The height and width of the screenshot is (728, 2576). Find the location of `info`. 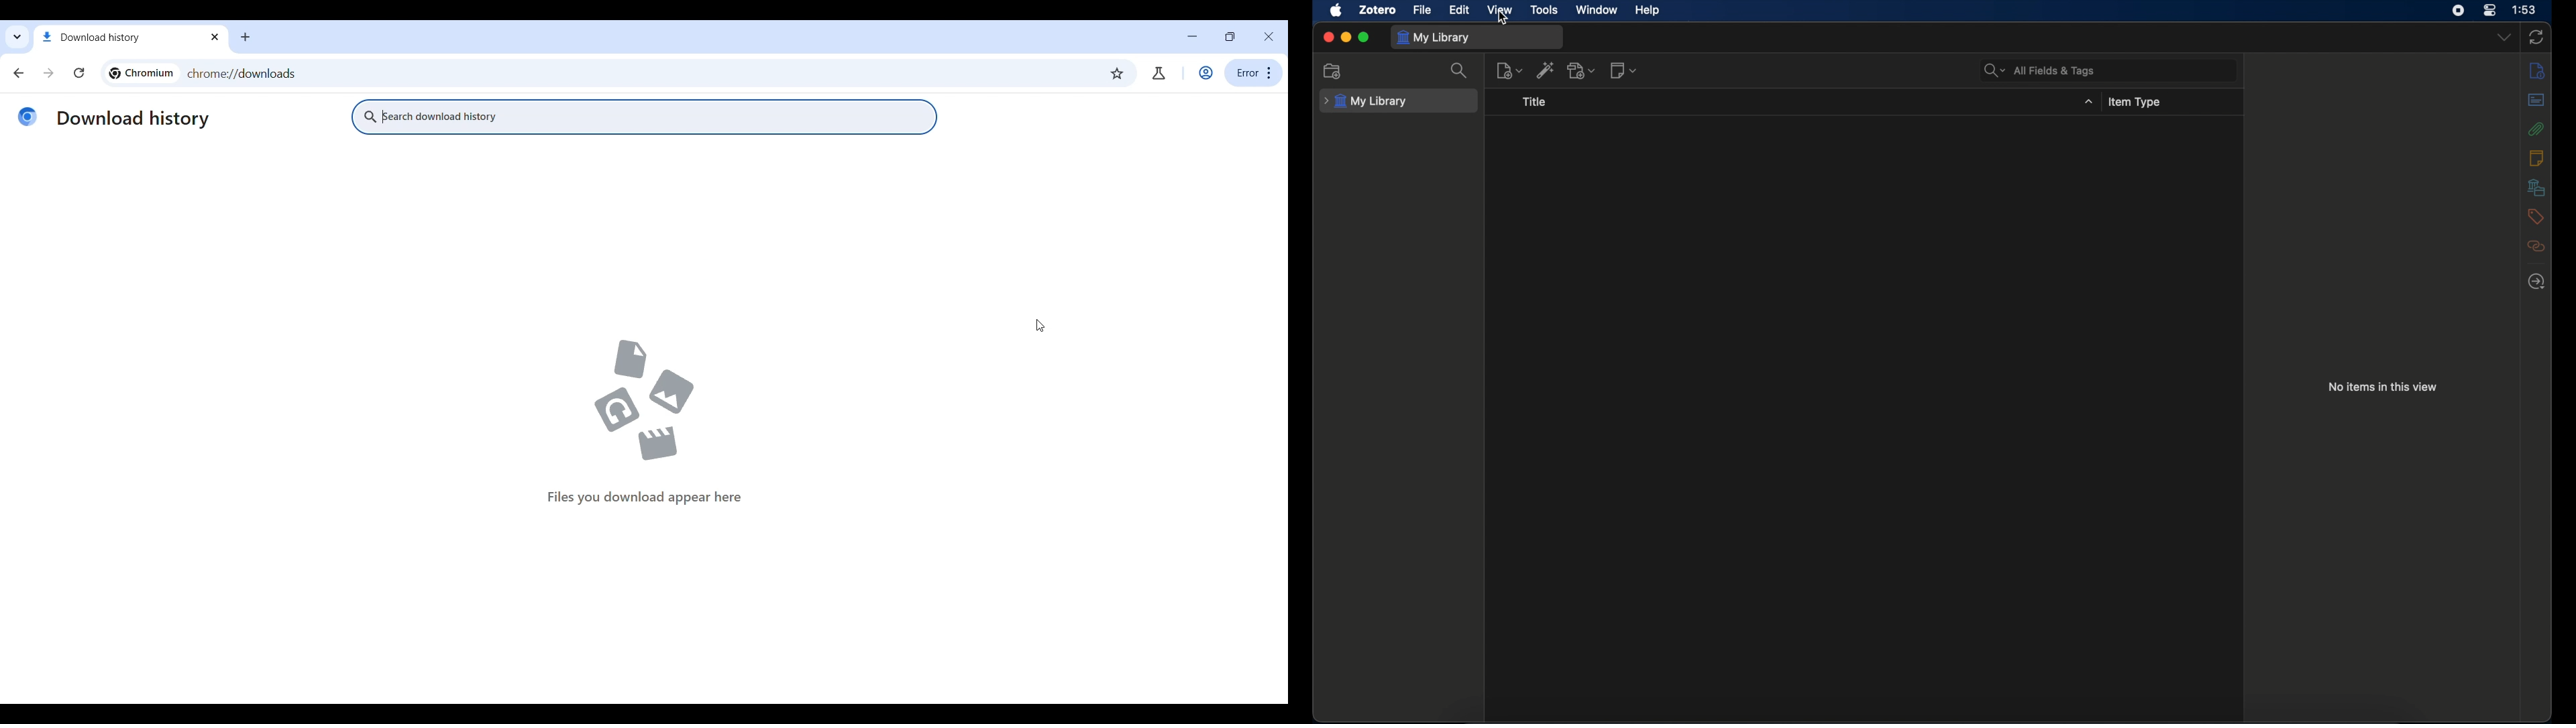

info is located at coordinates (2537, 71).